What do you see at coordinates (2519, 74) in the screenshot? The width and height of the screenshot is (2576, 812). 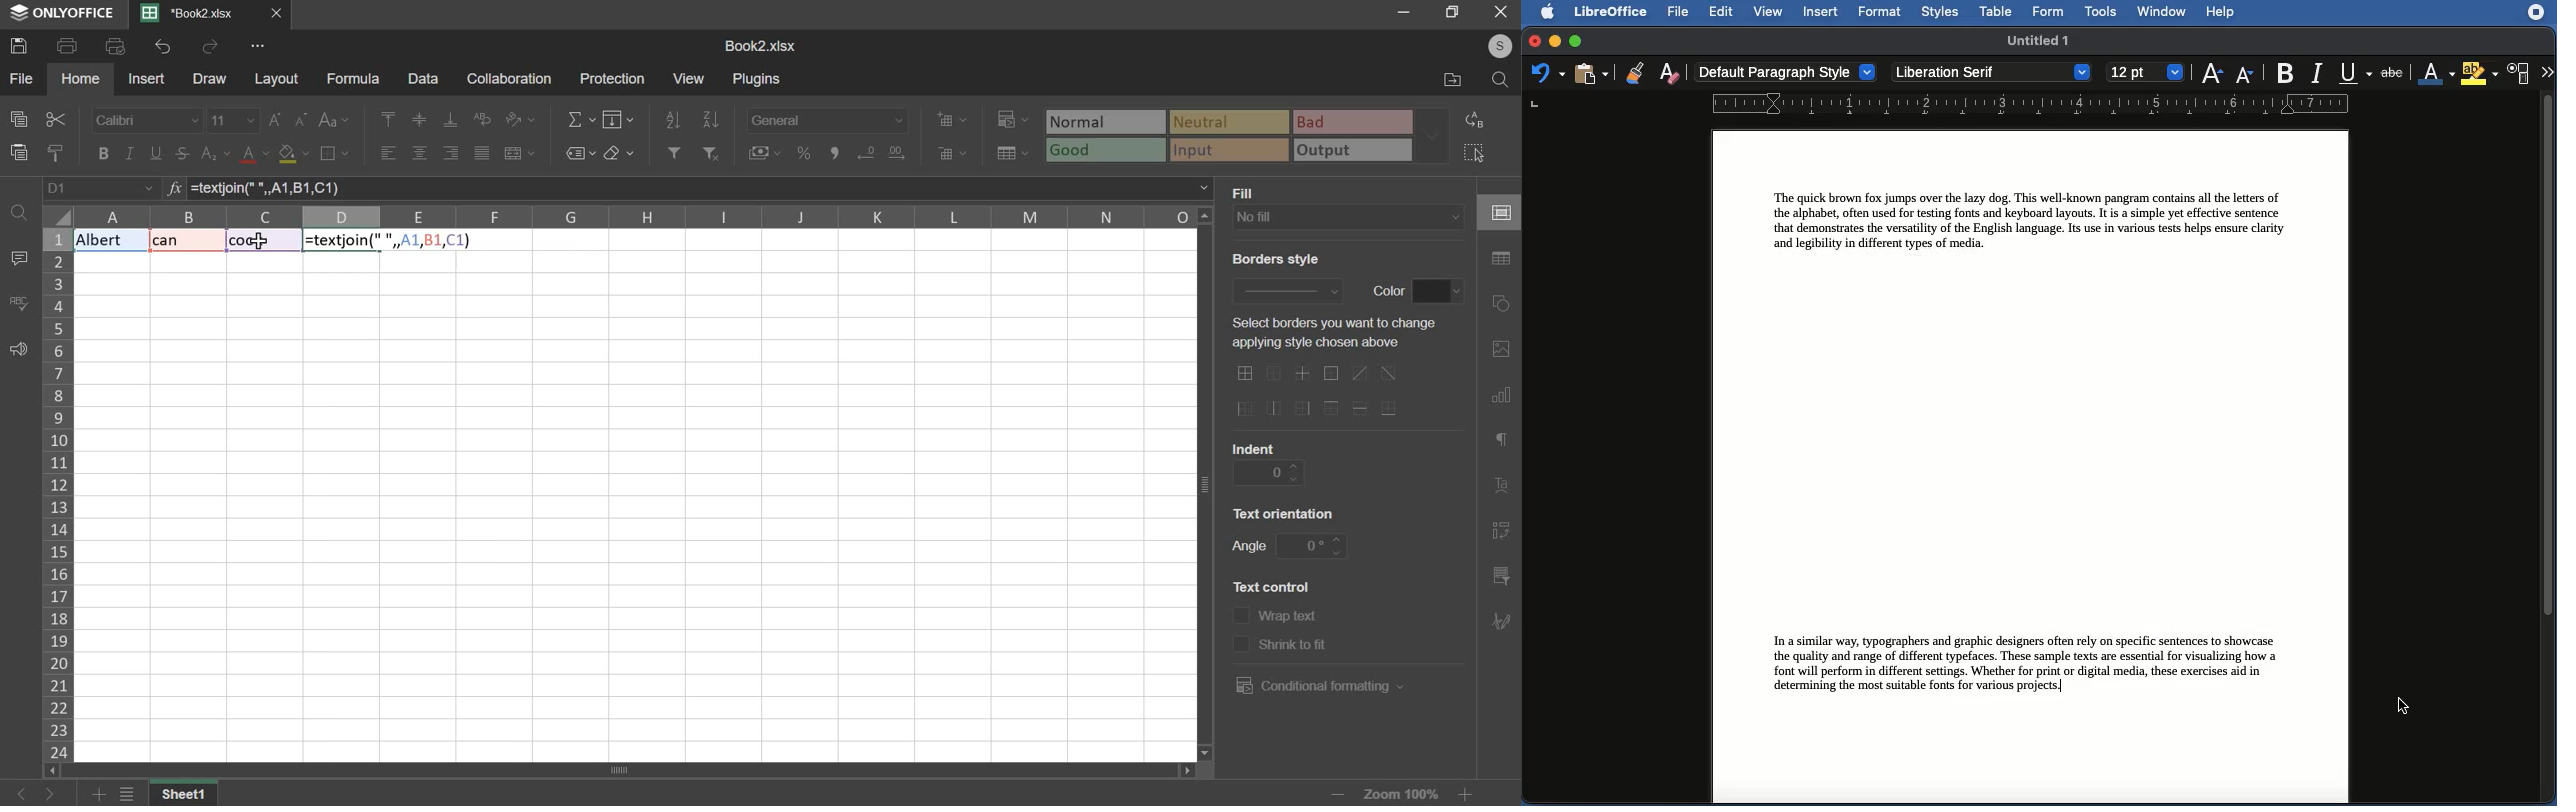 I see `Character` at bounding box center [2519, 74].